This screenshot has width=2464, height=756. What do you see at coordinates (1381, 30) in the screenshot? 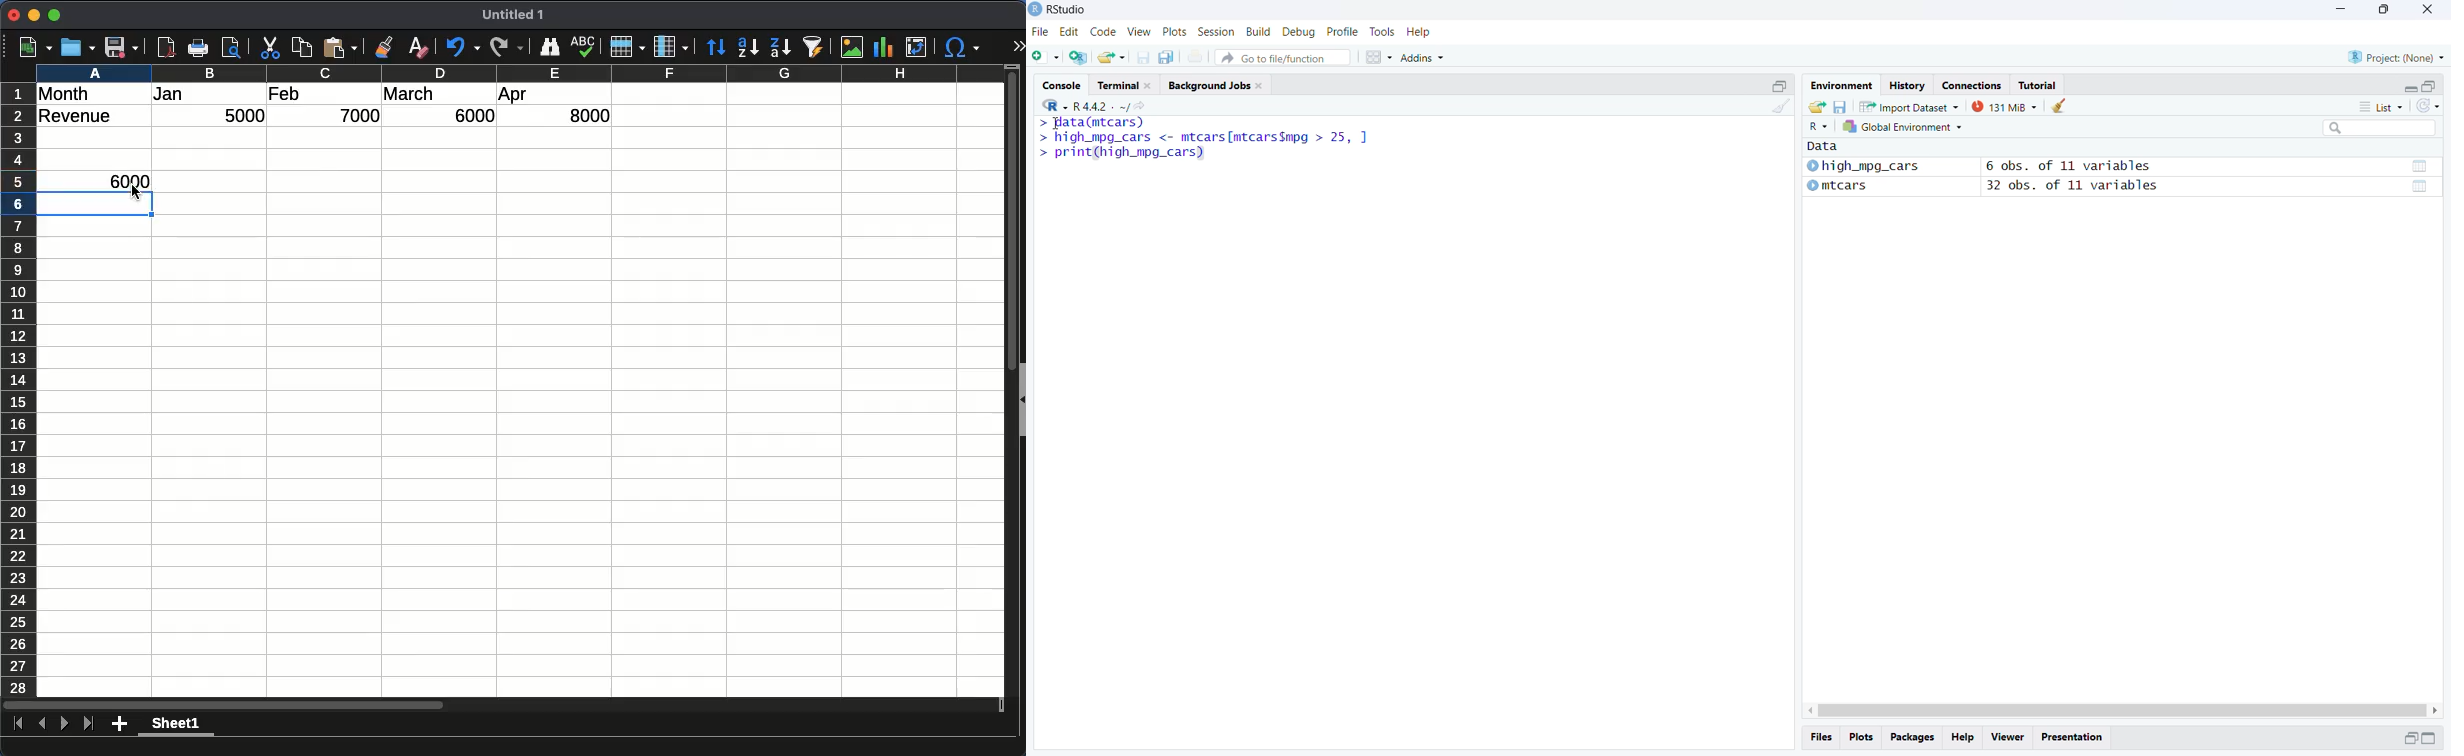
I see `Tools` at bounding box center [1381, 30].